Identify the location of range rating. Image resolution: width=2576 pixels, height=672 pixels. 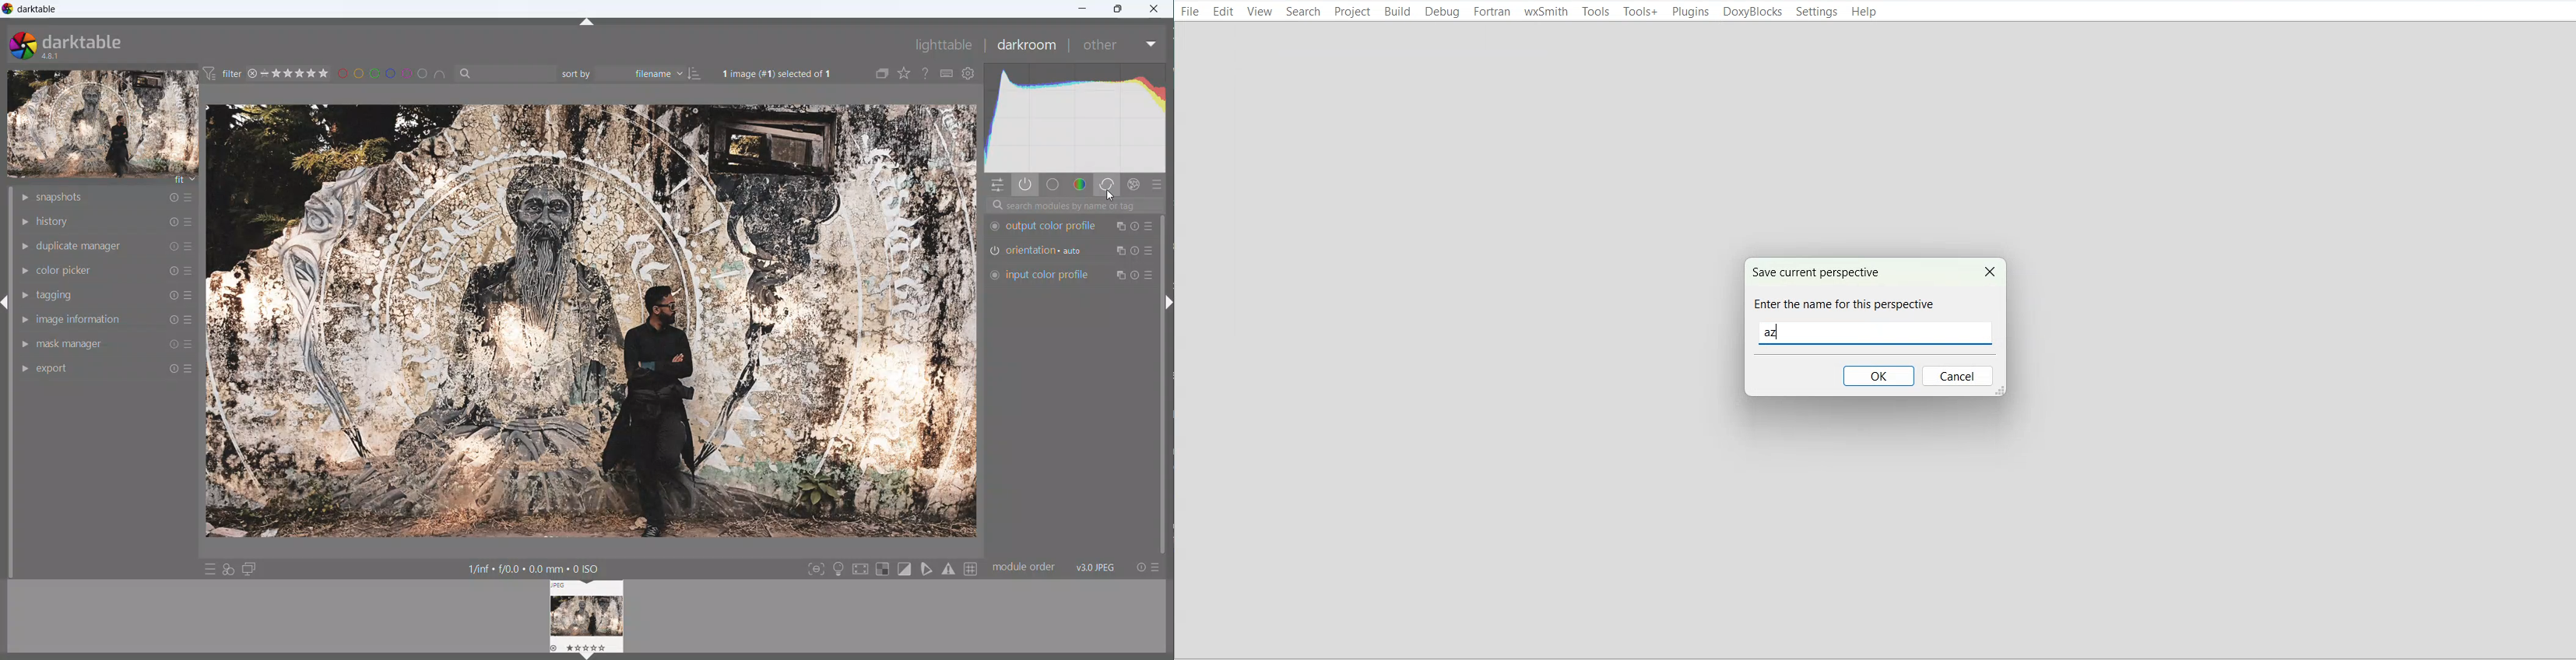
(303, 75).